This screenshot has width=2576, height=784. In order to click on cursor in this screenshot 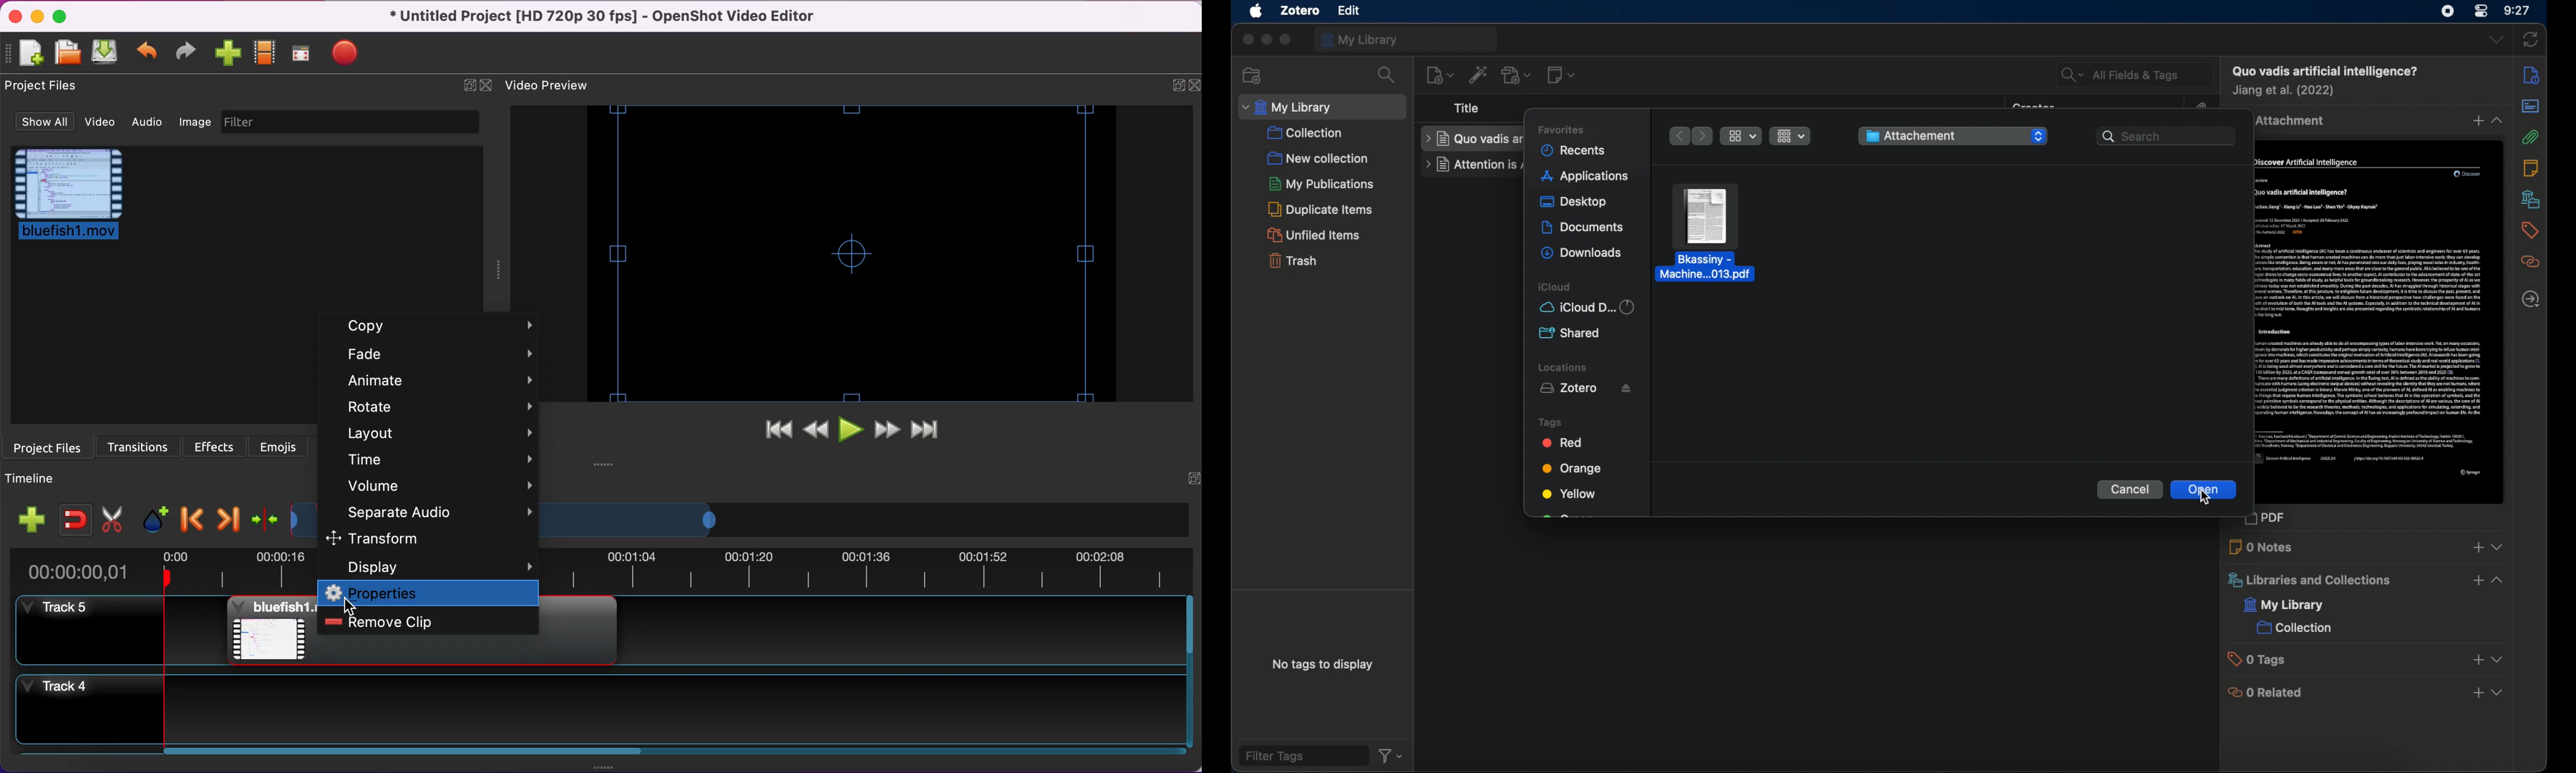, I will do `click(2207, 499)`.